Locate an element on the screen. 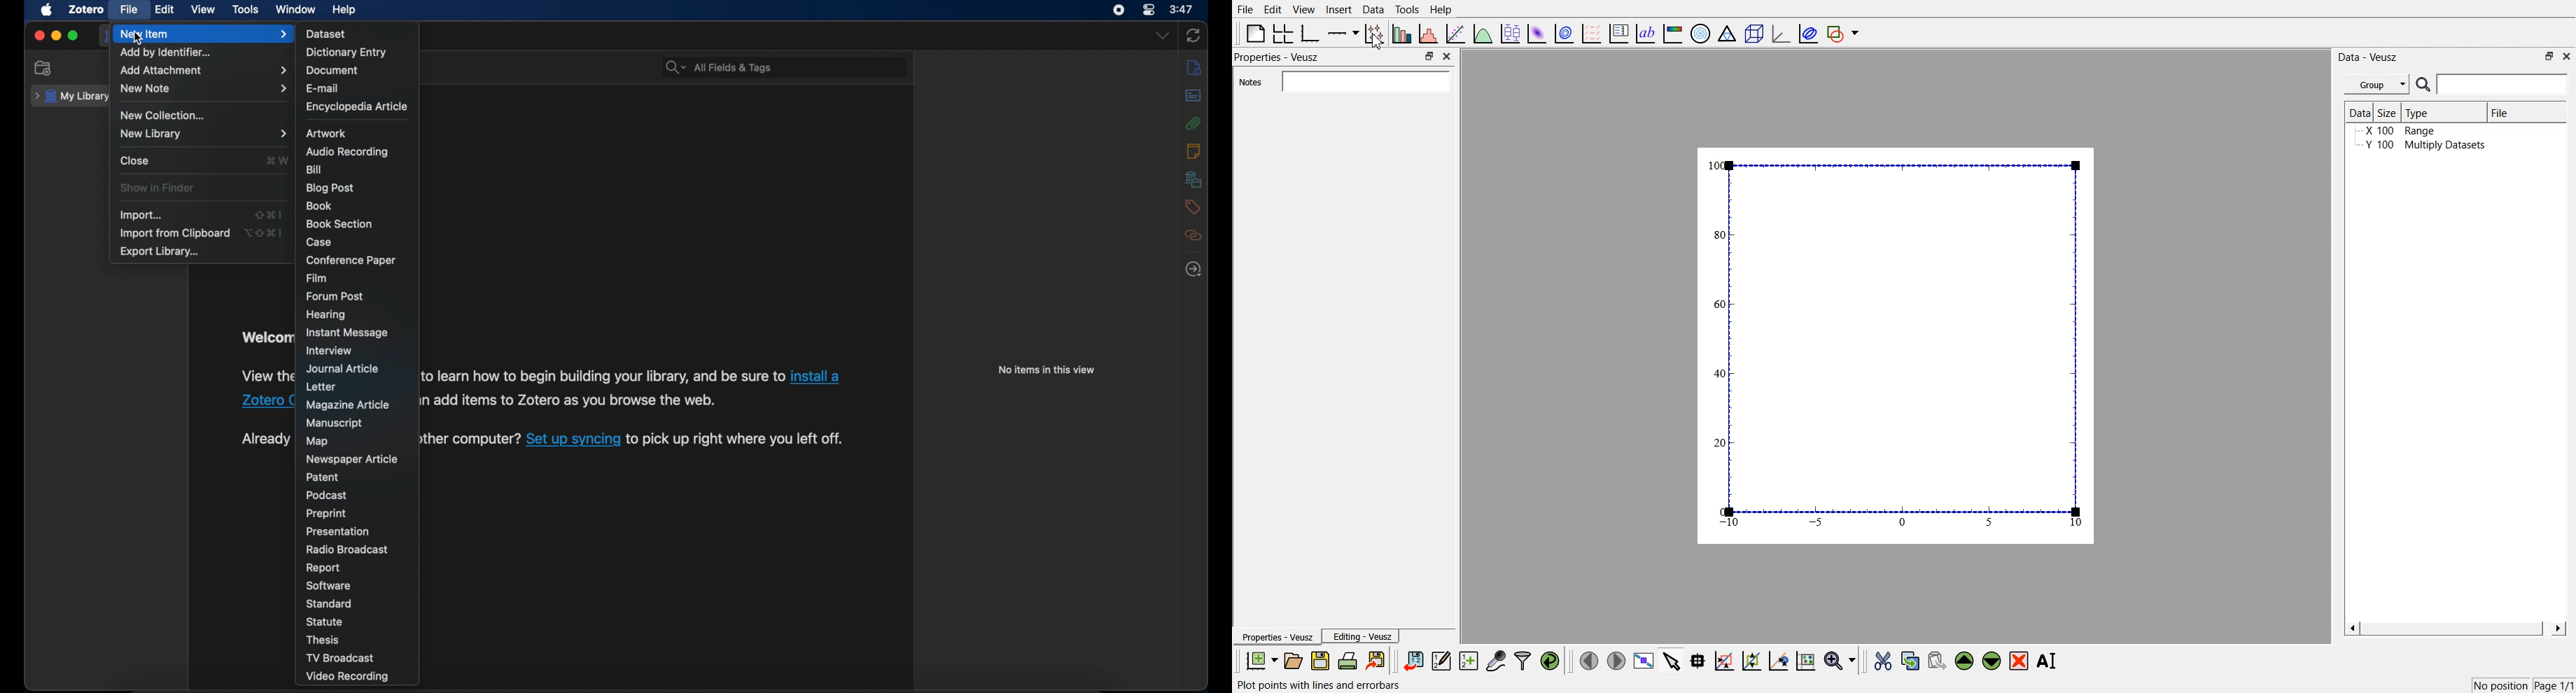  File is located at coordinates (1246, 10).